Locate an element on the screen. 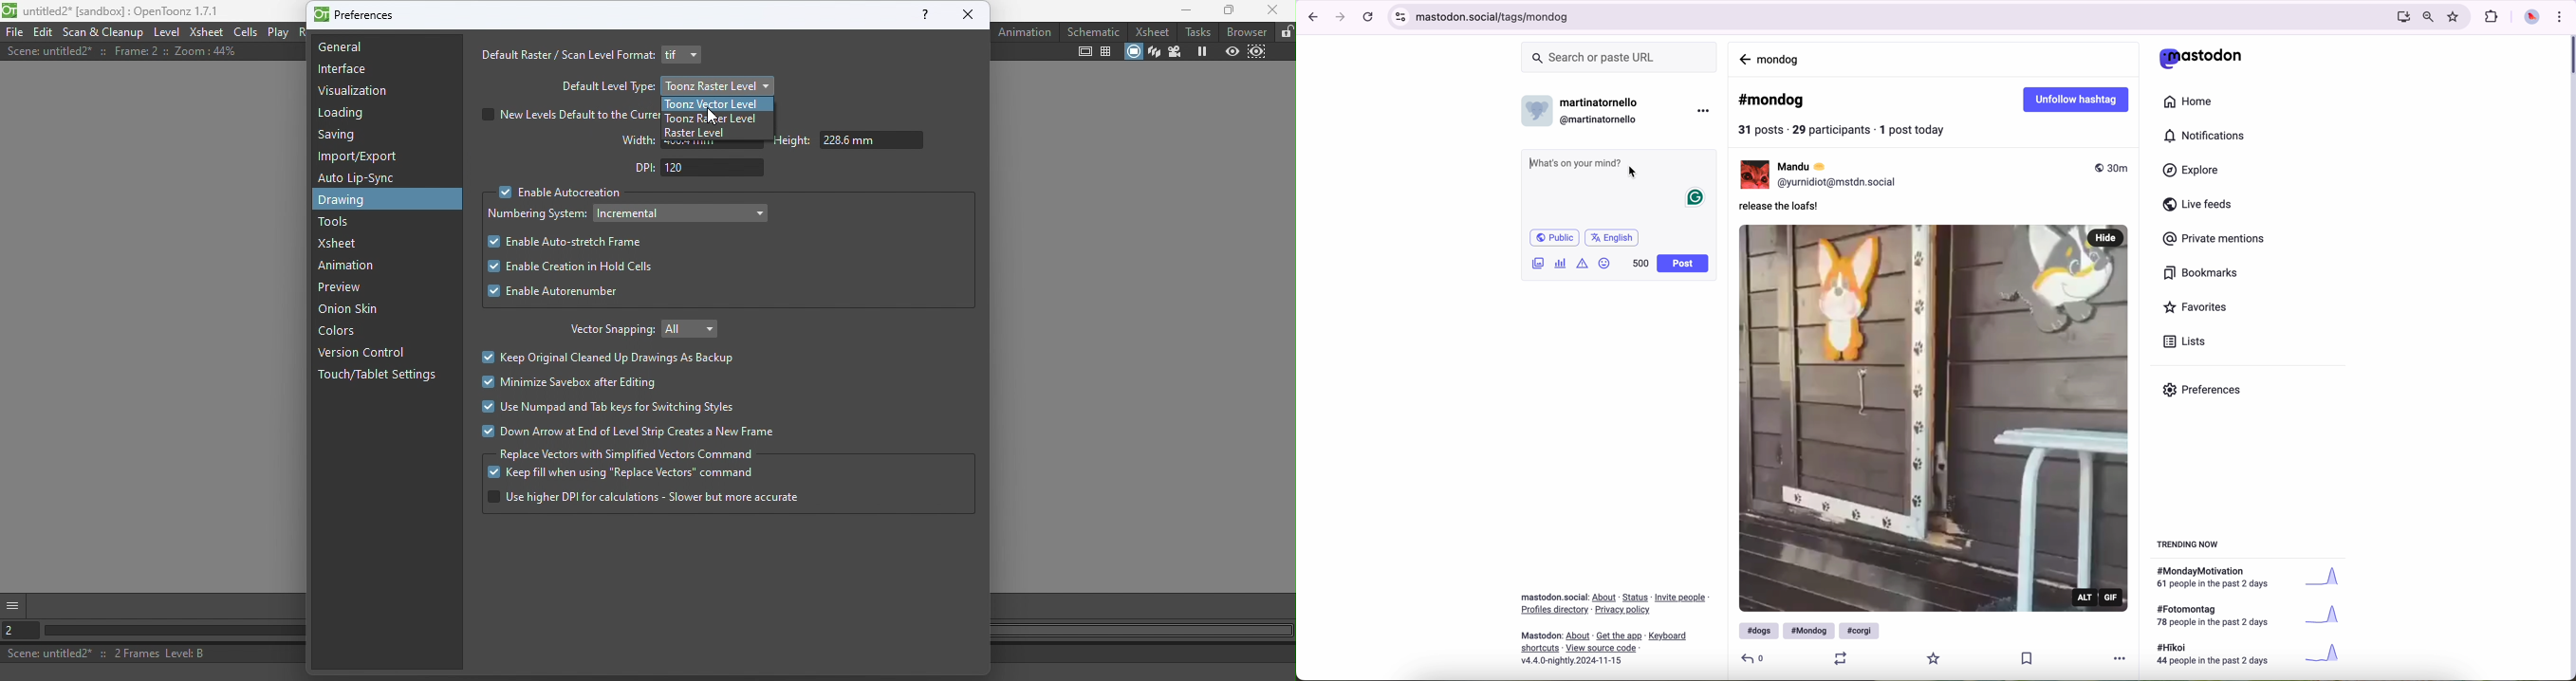 Image resolution: width=2576 pixels, height=700 pixels. gif is located at coordinates (2113, 598).